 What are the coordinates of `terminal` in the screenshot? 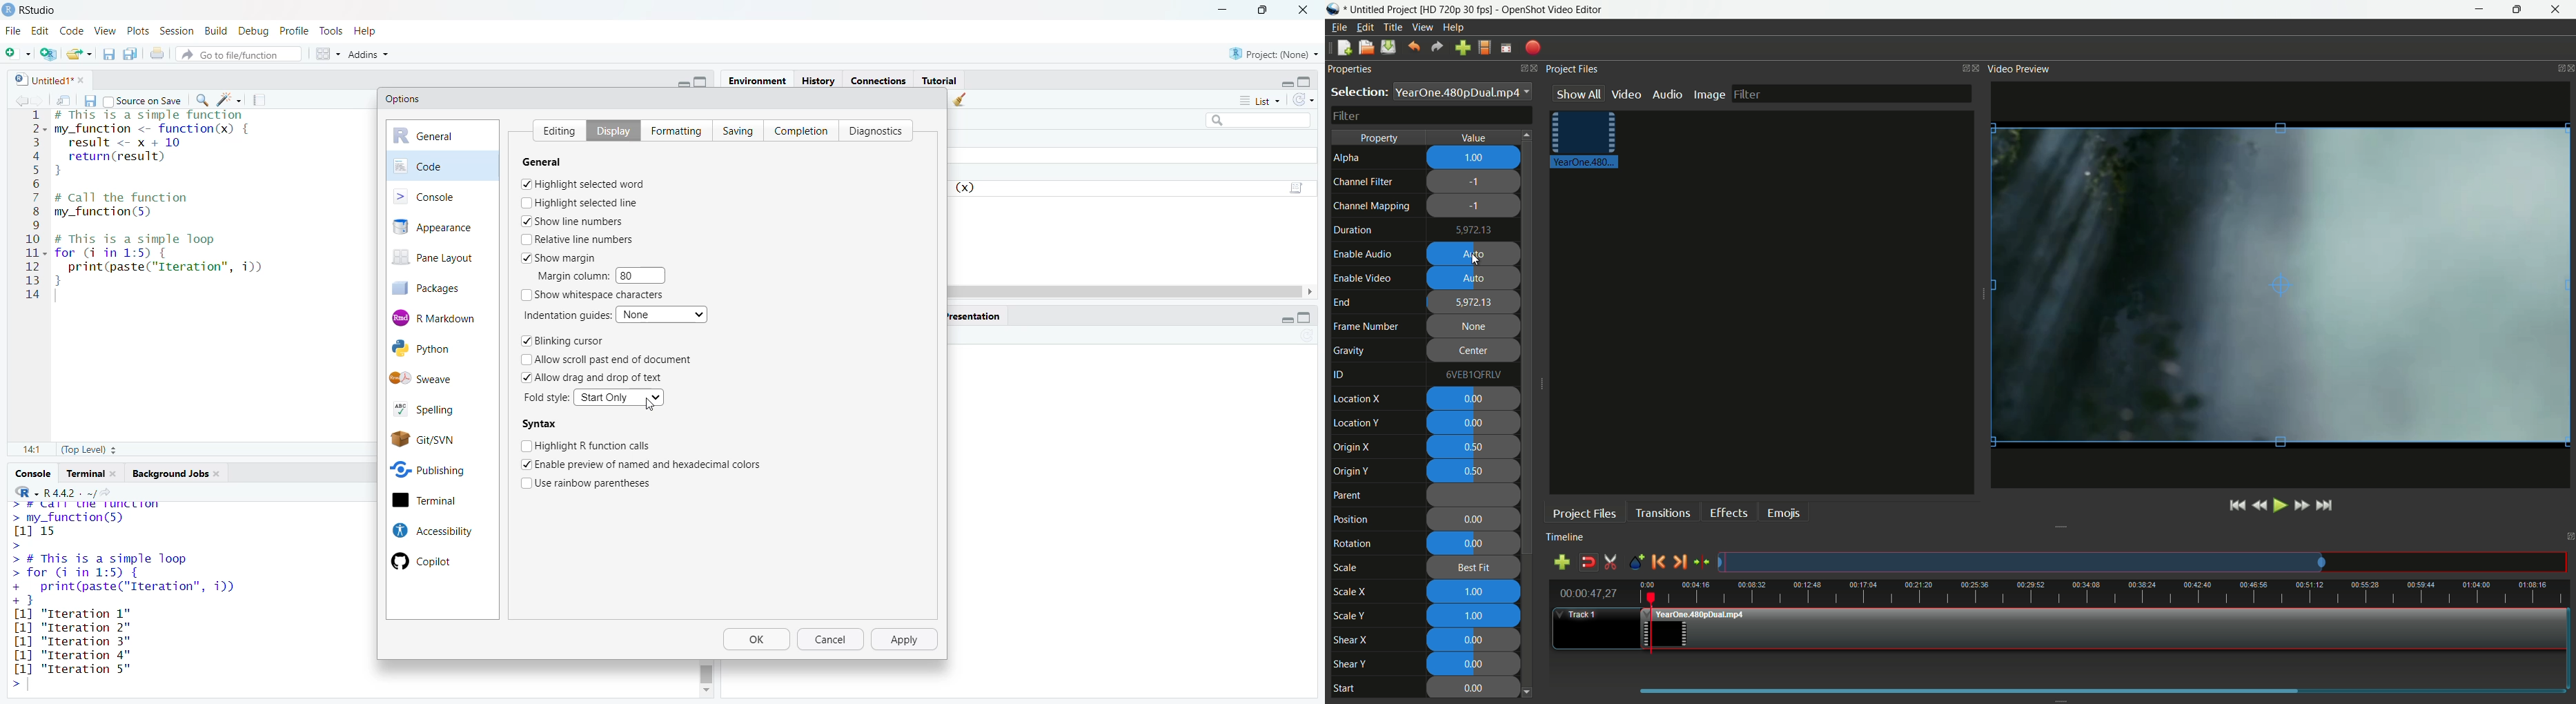 It's located at (440, 501).